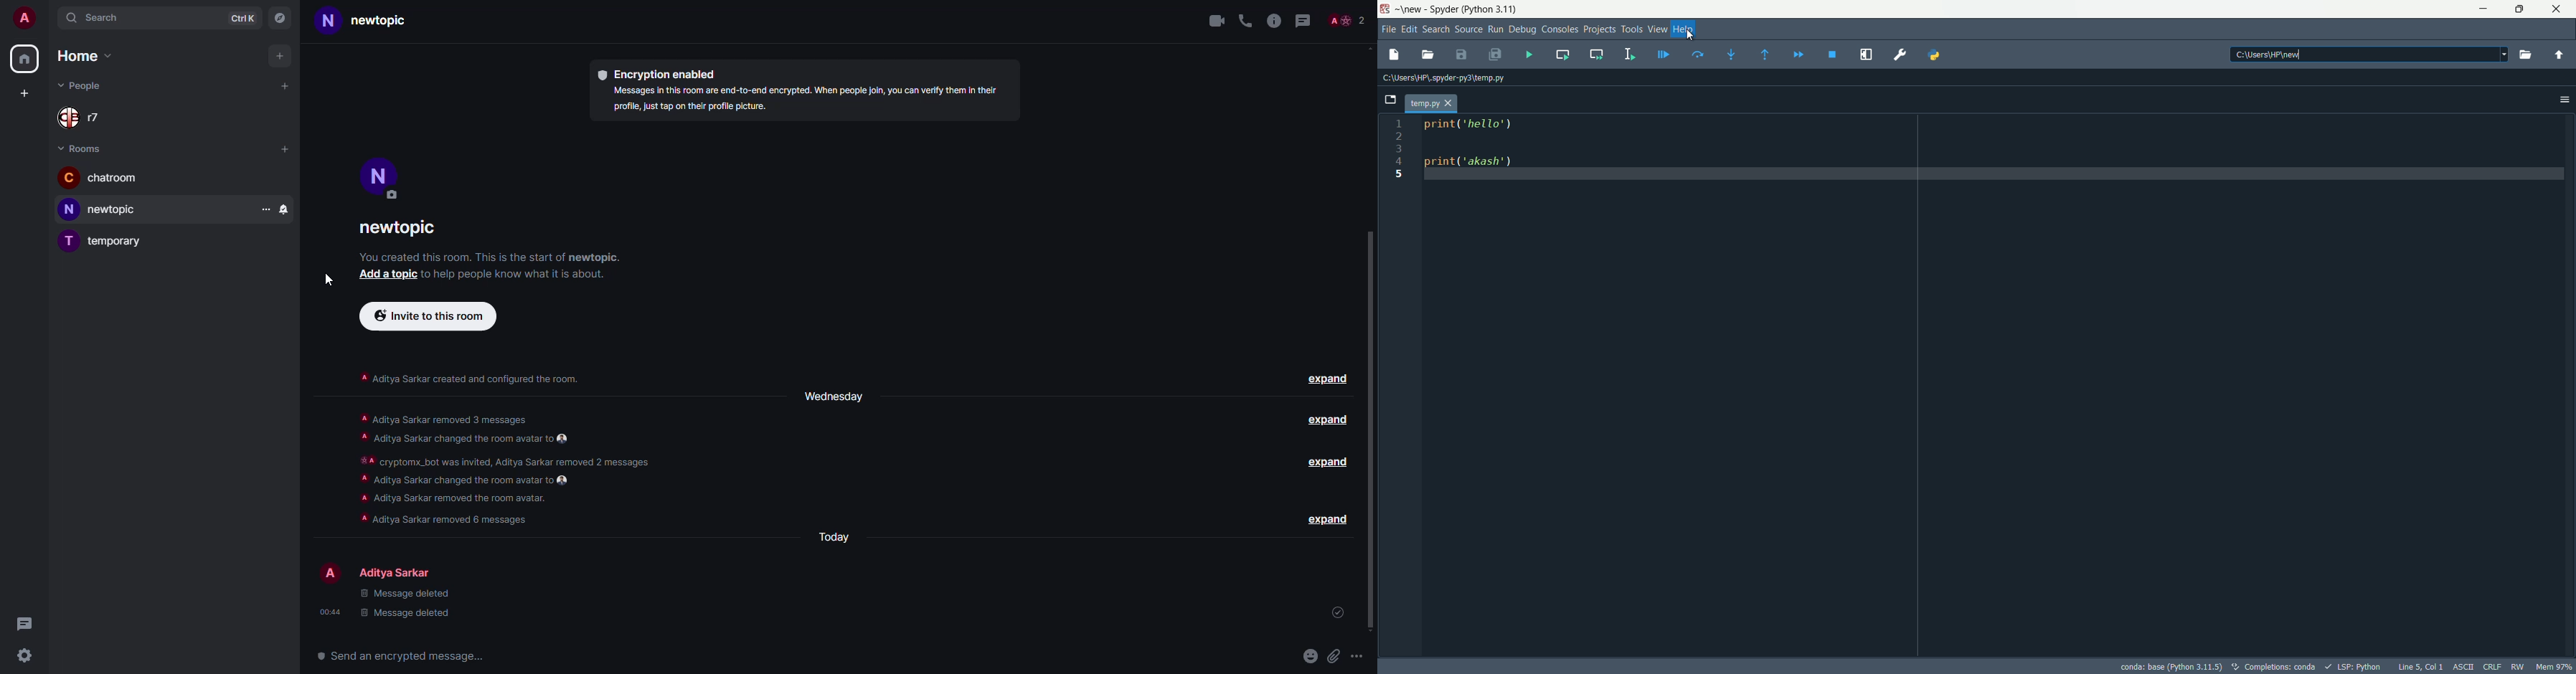 Image resolution: width=2576 pixels, height=700 pixels. Describe the element at coordinates (1435, 29) in the screenshot. I see `search menu` at that location.